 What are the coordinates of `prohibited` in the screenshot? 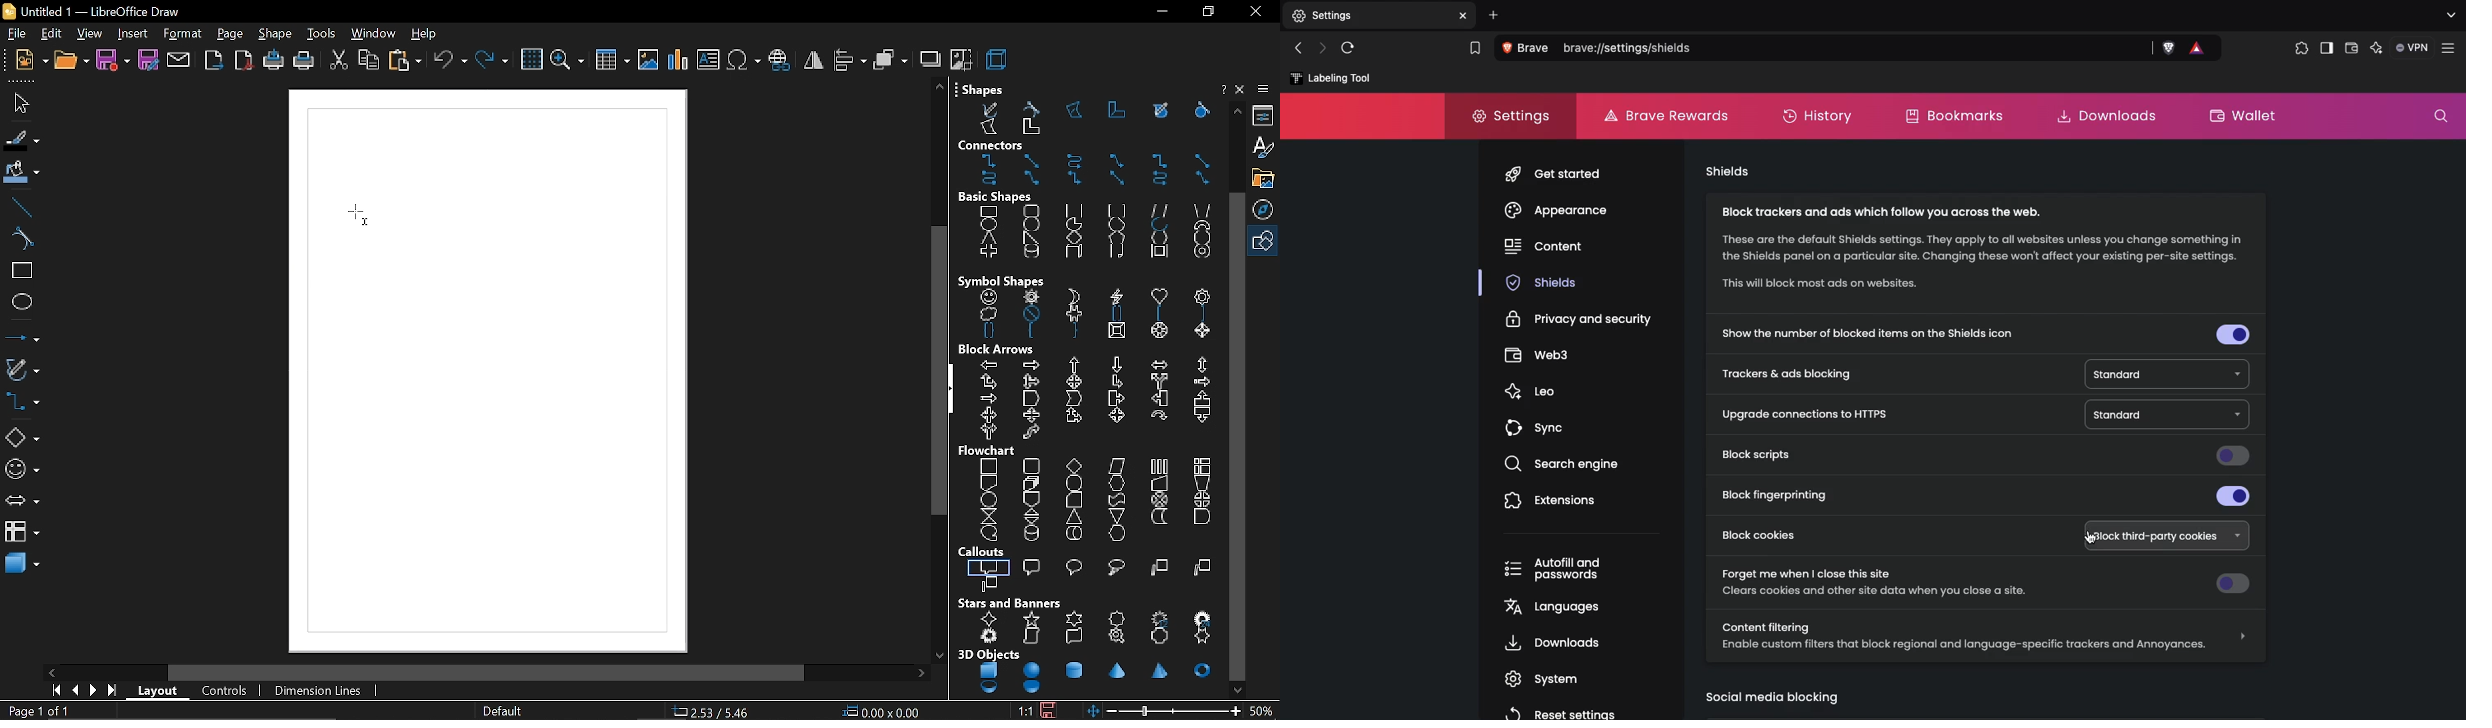 It's located at (1028, 315).